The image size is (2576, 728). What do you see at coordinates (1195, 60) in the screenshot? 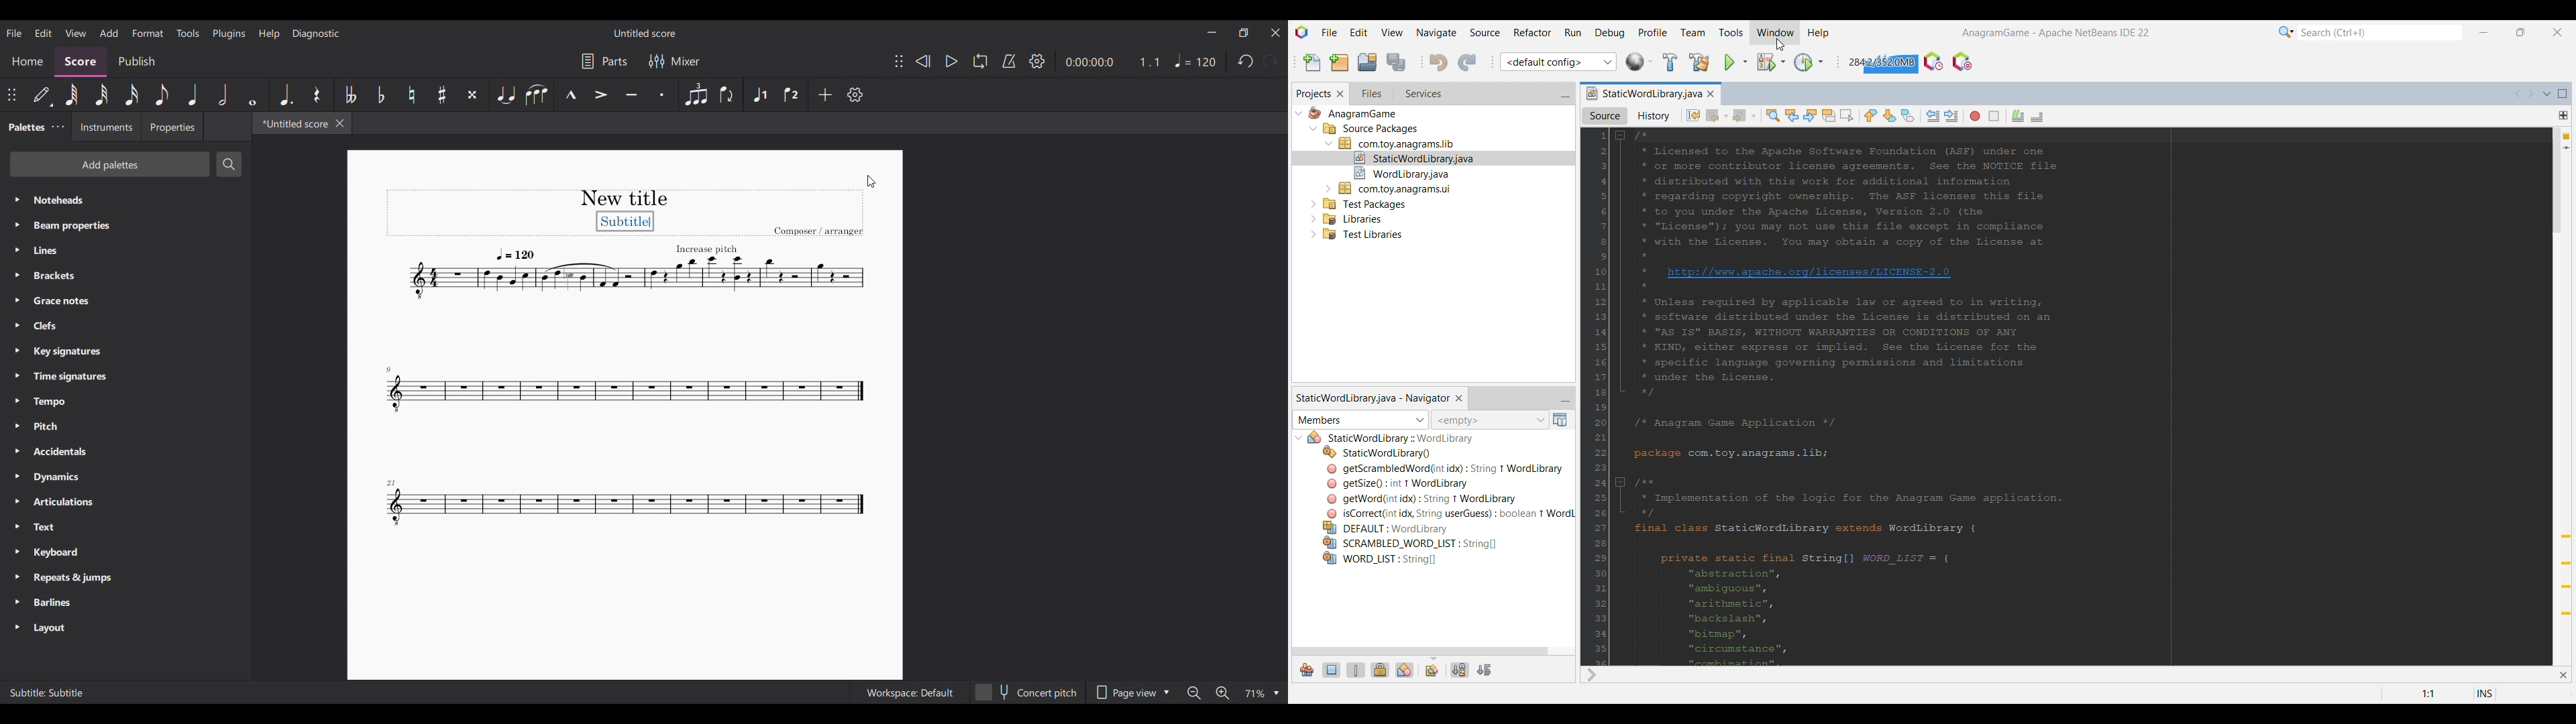
I see `Tempo` at bounding box center [1195, 60].